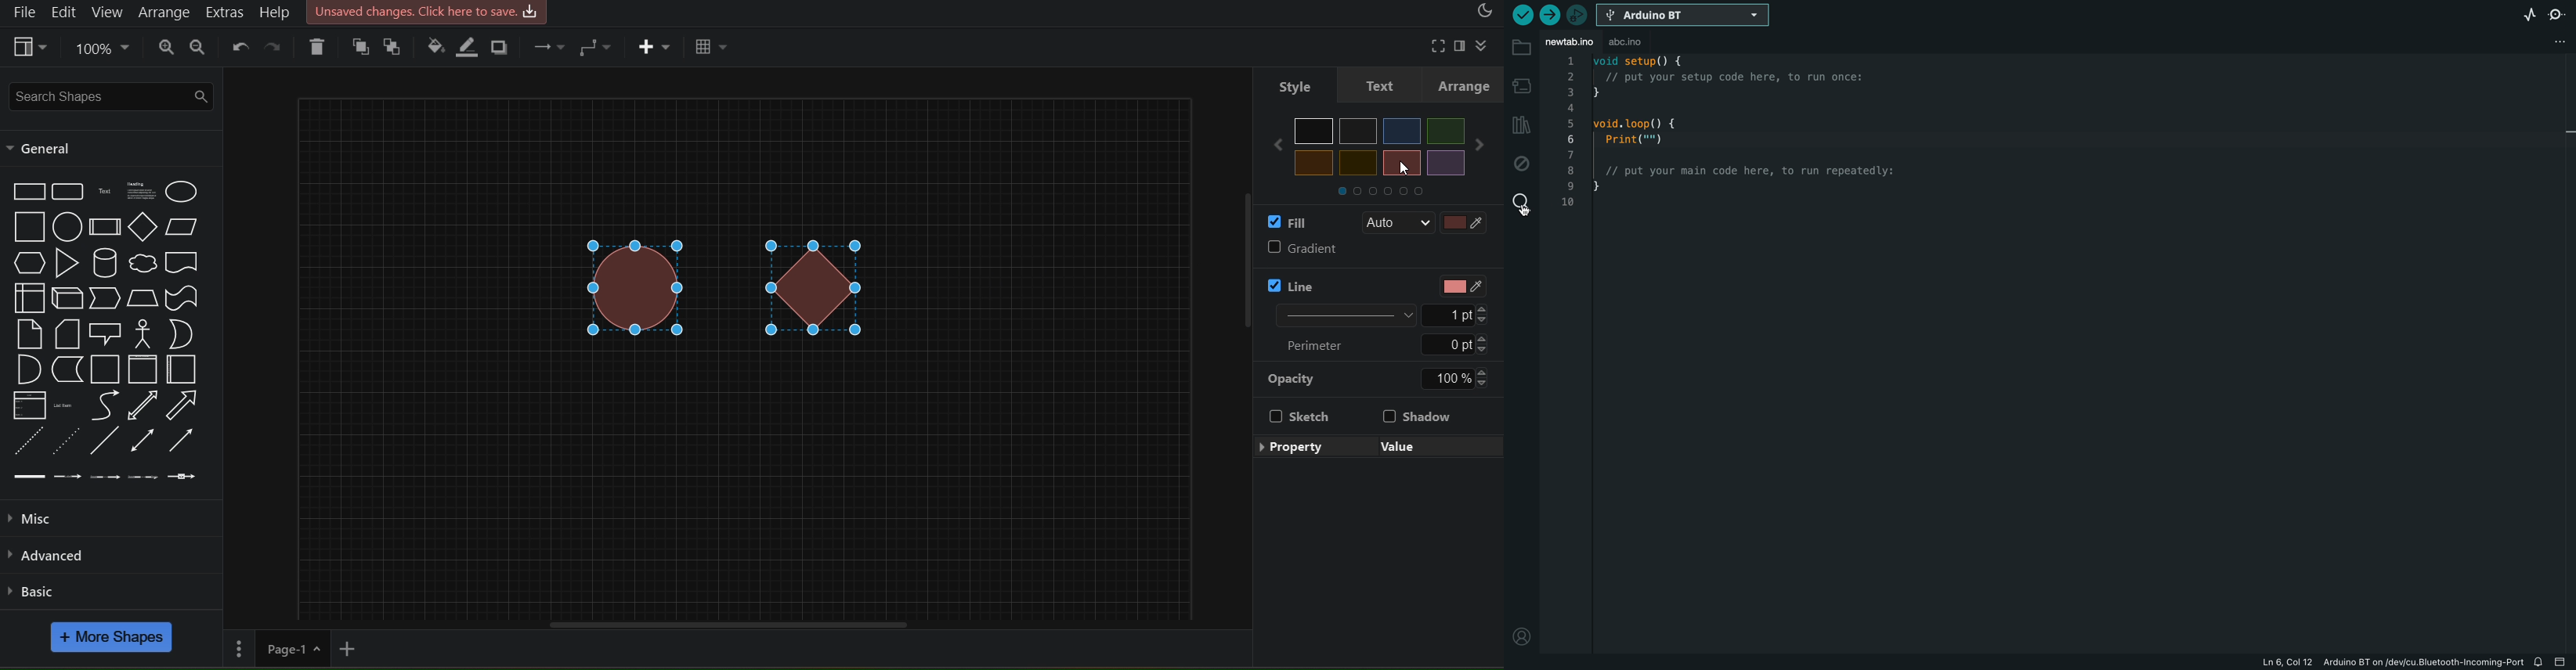  Describe the element at coordinates (1316, 162) in the screenshot. I see `` at that location.